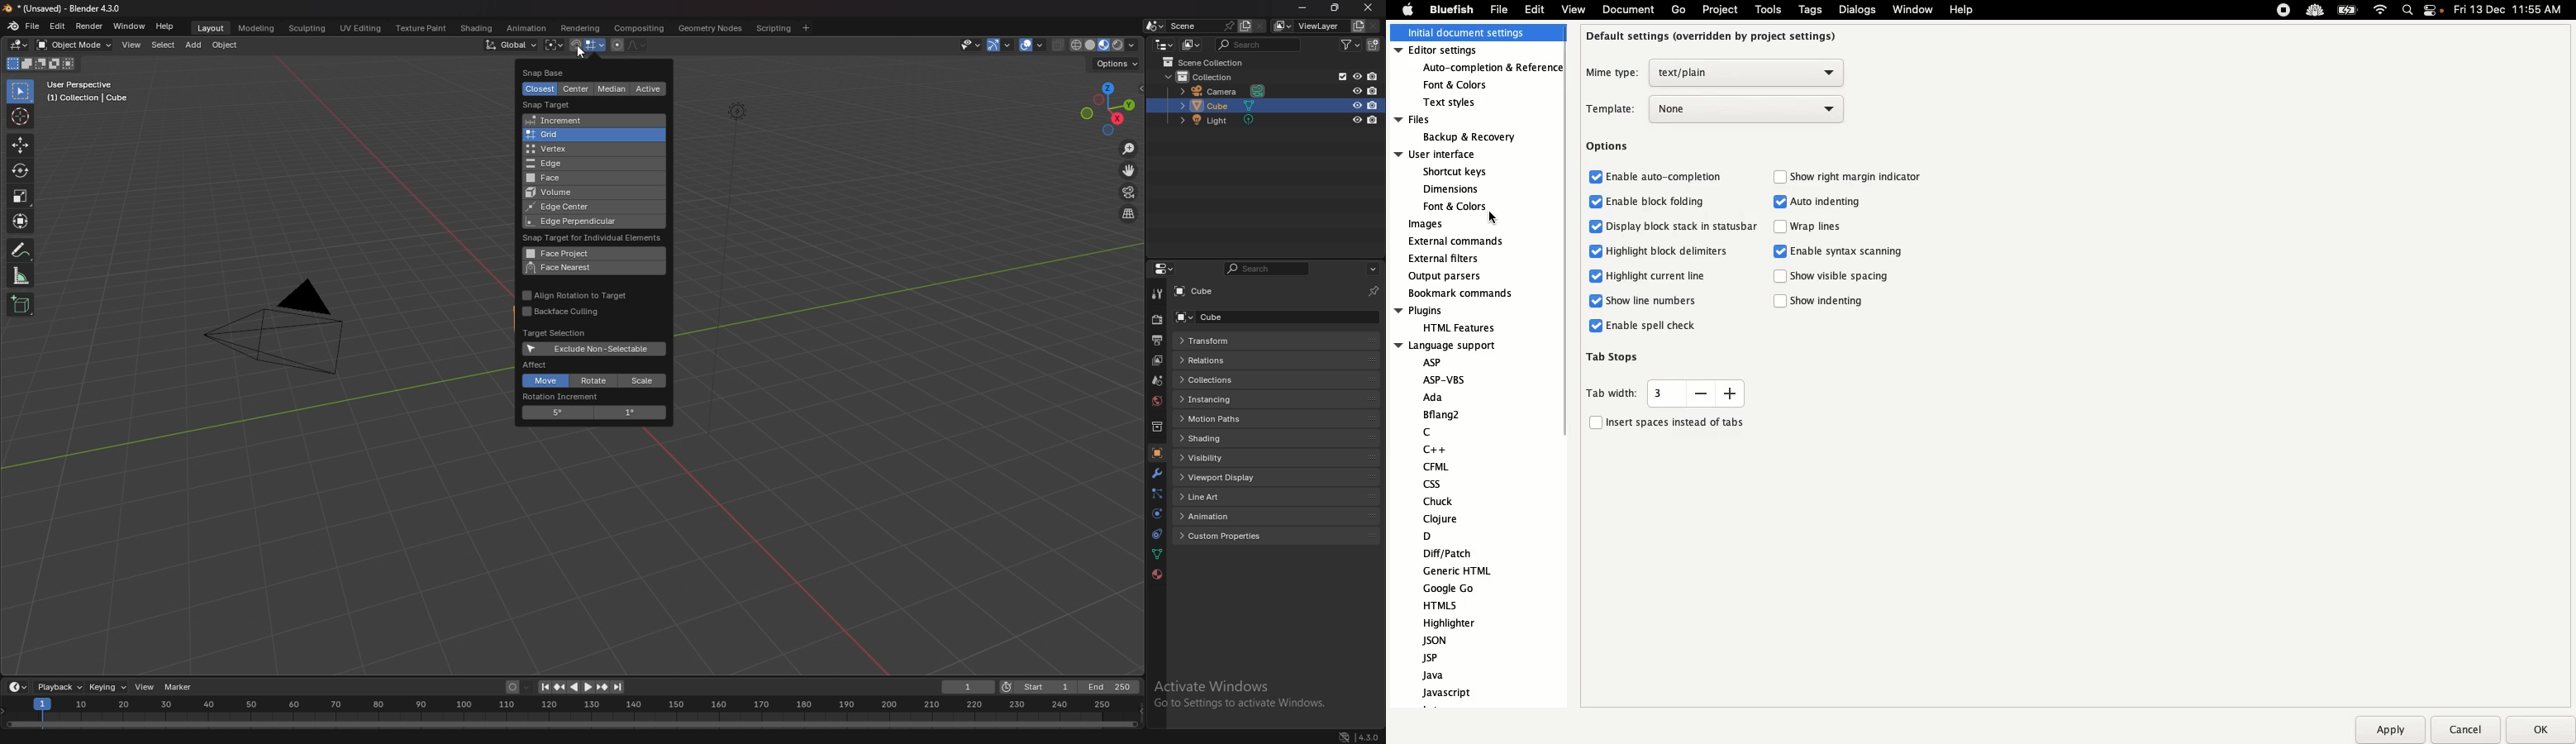 This screenshot has height=756, width=2576. What do you see at coordinates (2537, 729) in the screenshot?
I see `Ok` at bounding box center [2537, 729].